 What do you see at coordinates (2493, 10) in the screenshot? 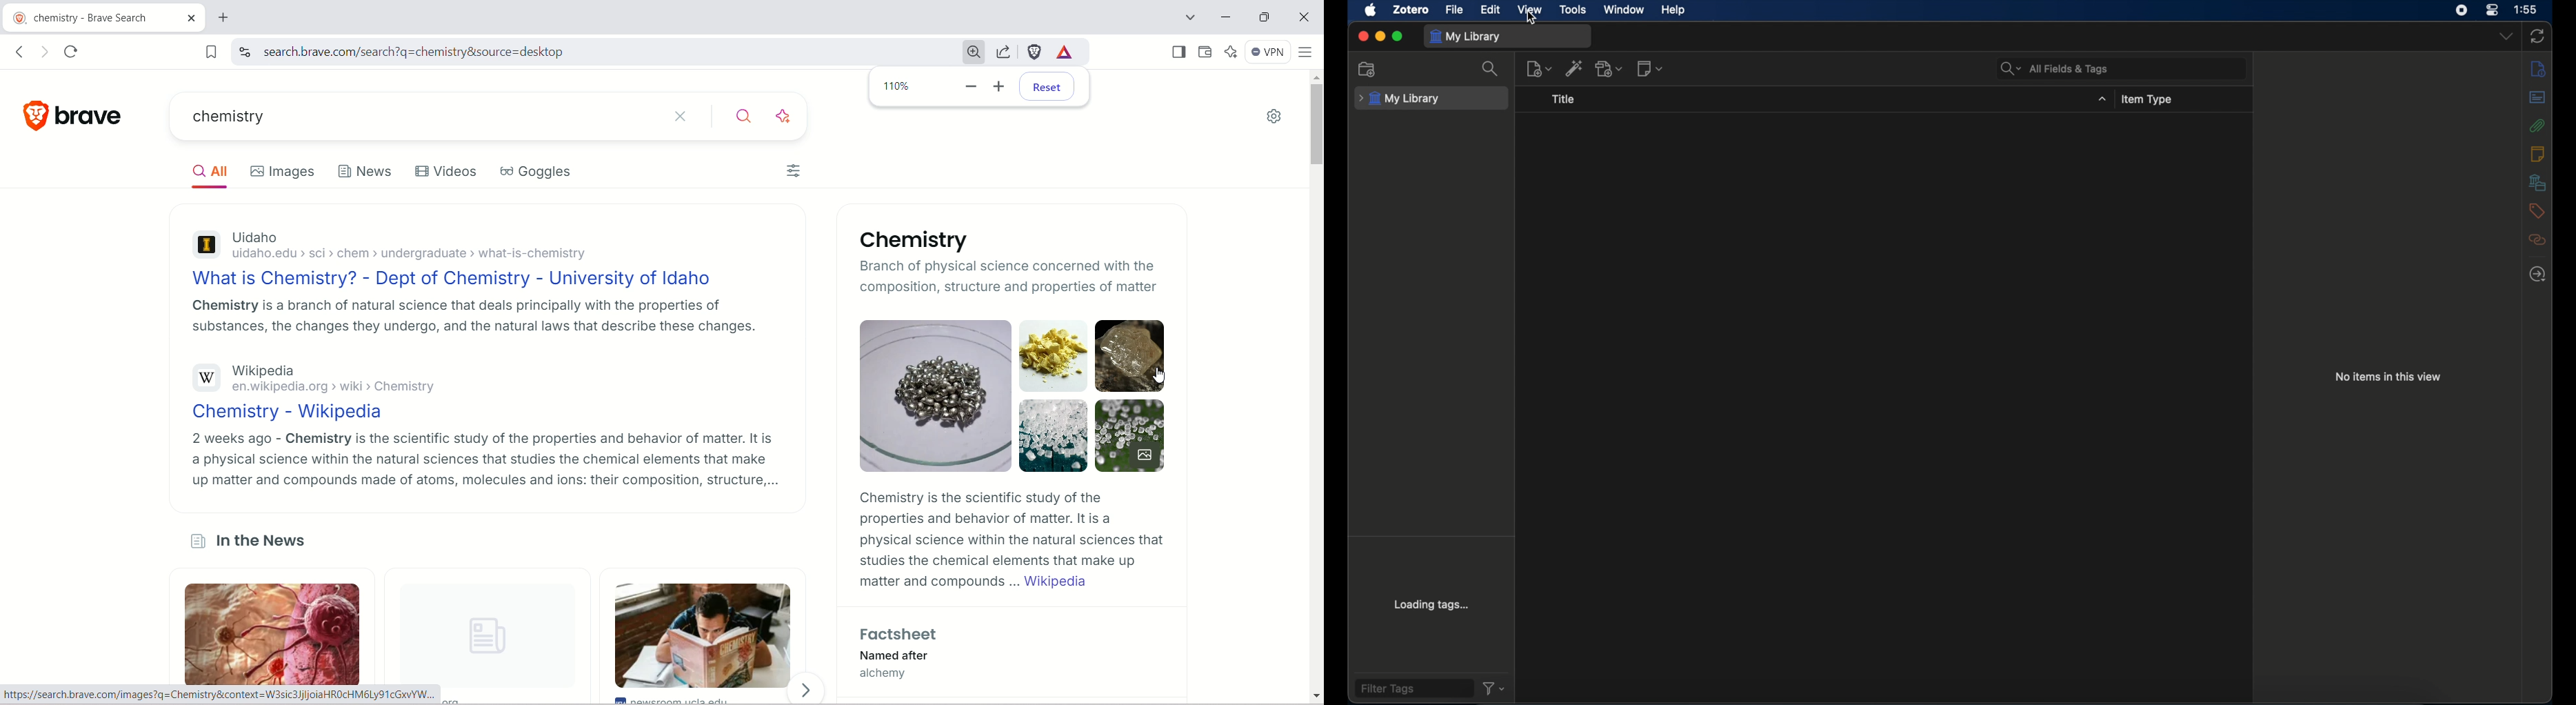
I see `control center` at bounding box center [2493, 10].